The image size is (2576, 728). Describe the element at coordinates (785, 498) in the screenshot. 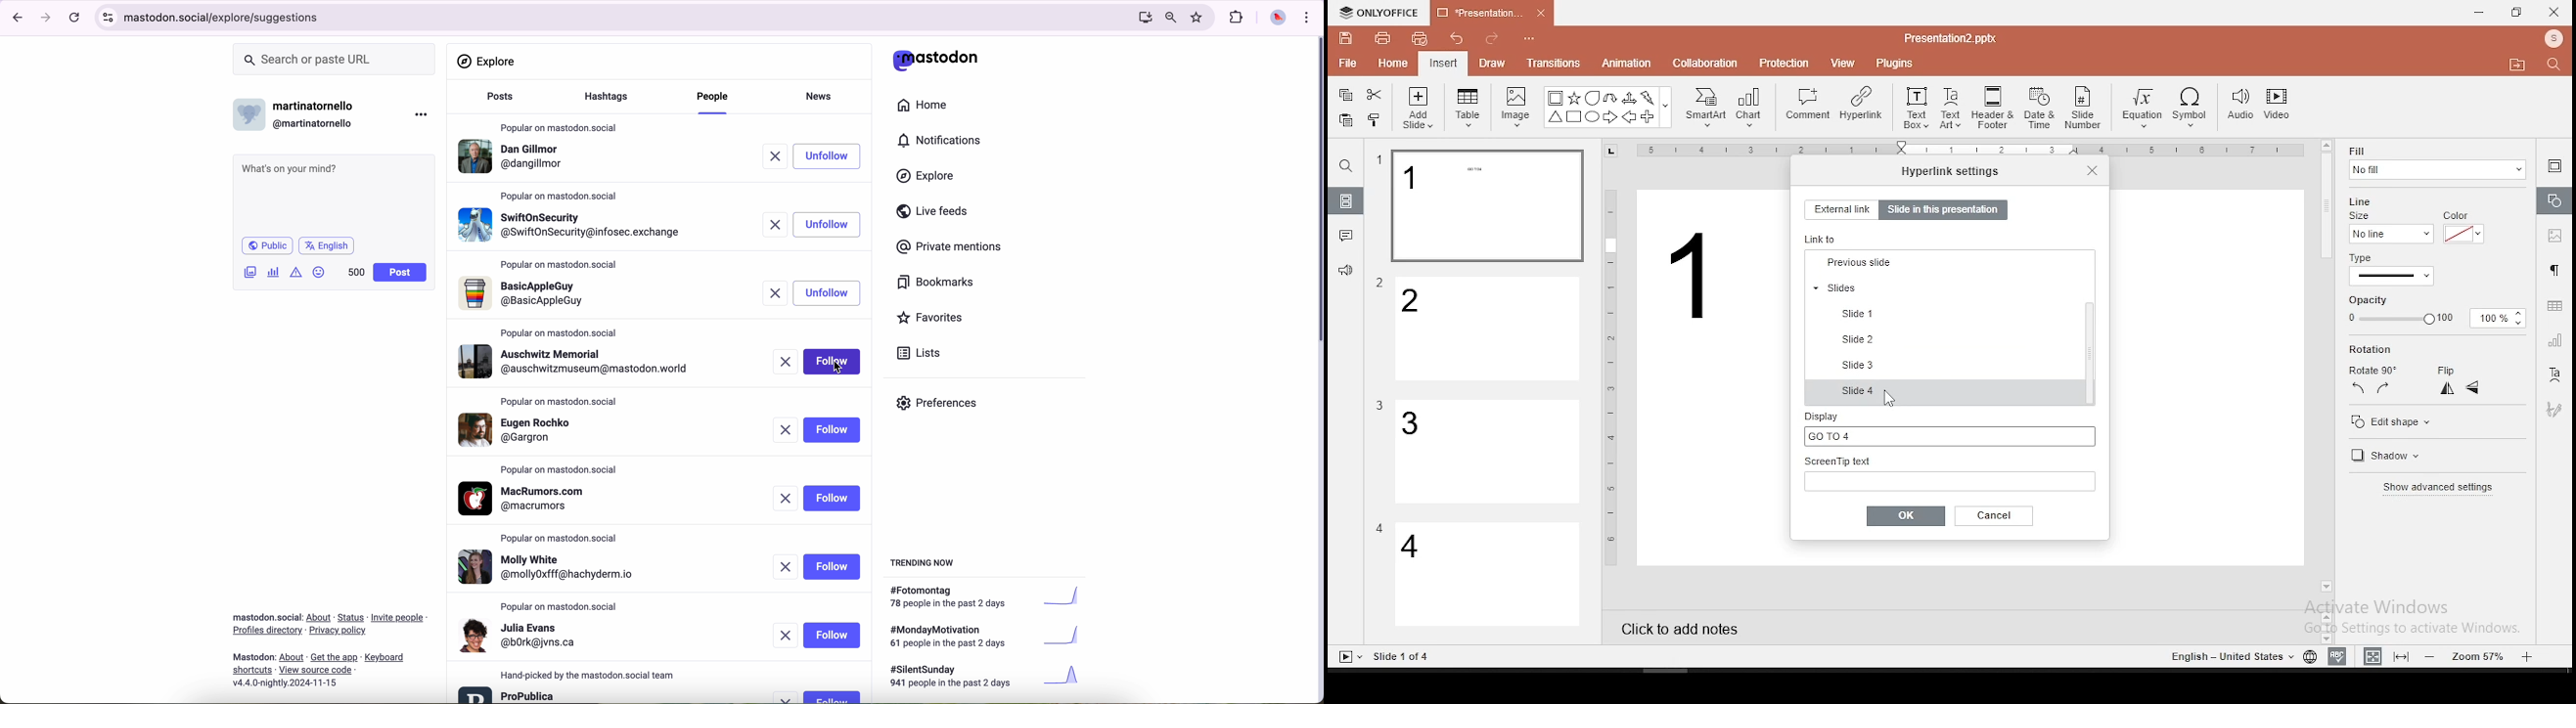

I see `remove` at that location.